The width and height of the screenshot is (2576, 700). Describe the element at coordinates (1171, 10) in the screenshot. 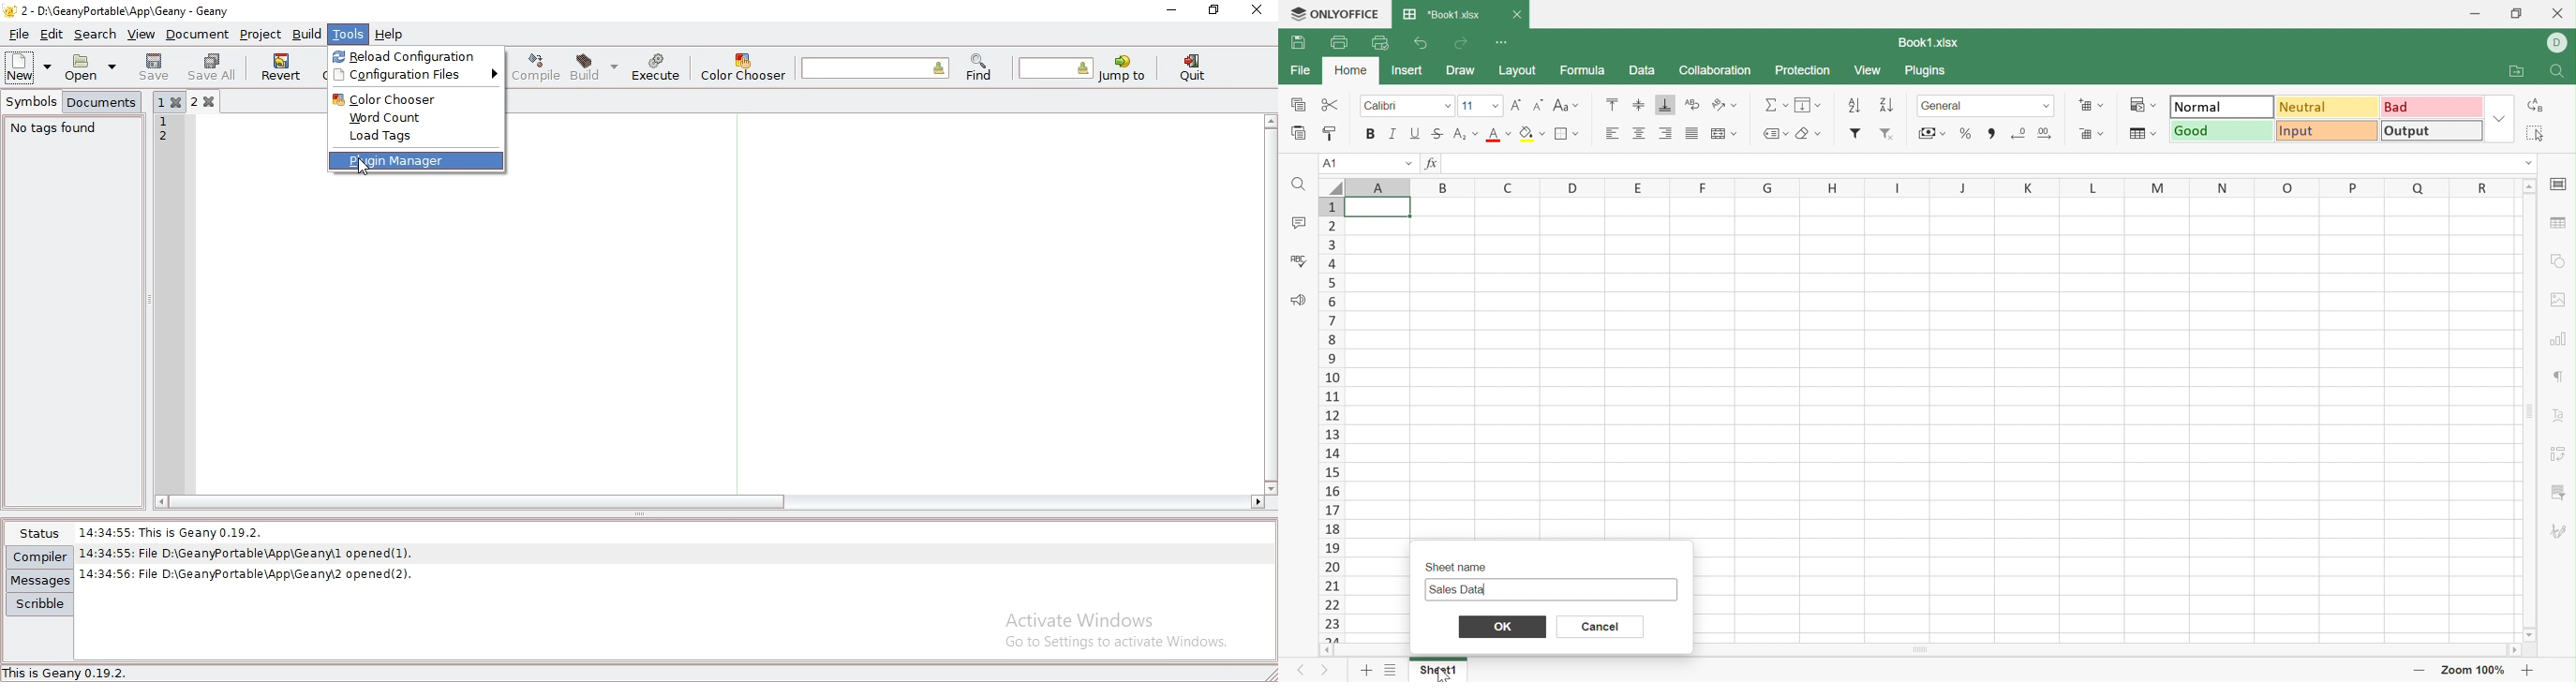

I see `minimize` at that location.